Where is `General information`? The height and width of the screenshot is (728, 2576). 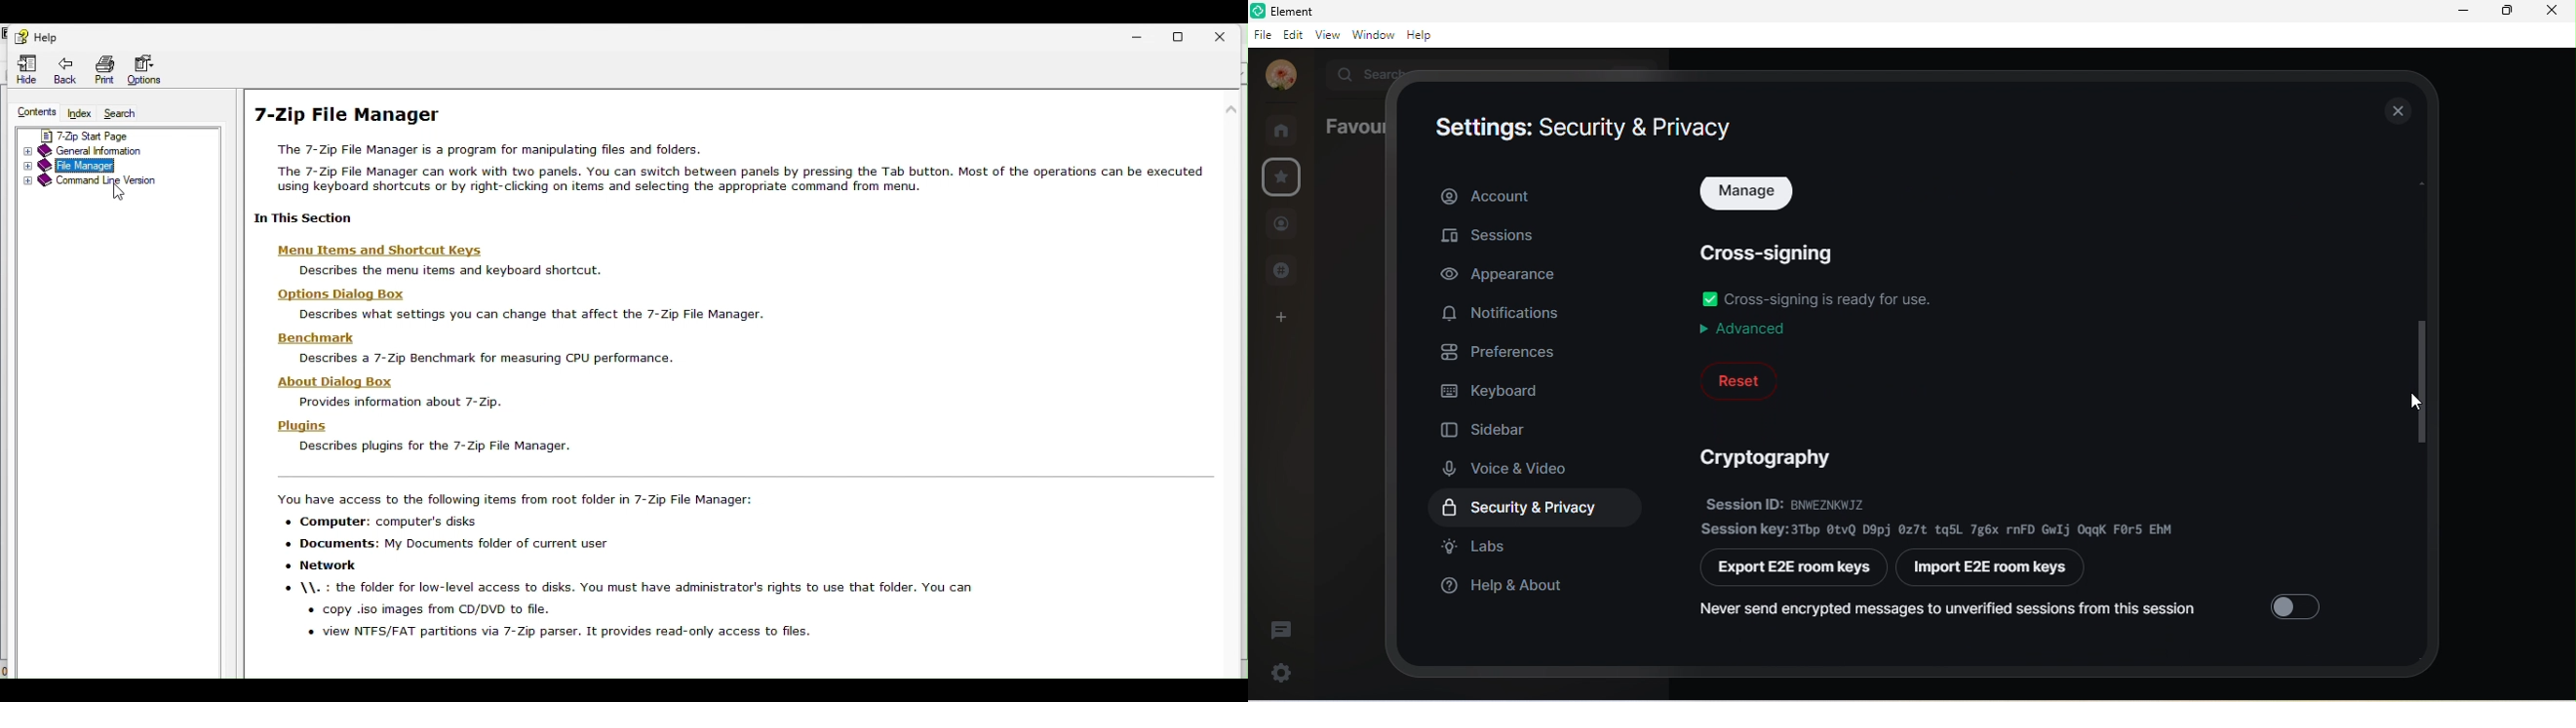
General information is located at coordinates (124, 151).